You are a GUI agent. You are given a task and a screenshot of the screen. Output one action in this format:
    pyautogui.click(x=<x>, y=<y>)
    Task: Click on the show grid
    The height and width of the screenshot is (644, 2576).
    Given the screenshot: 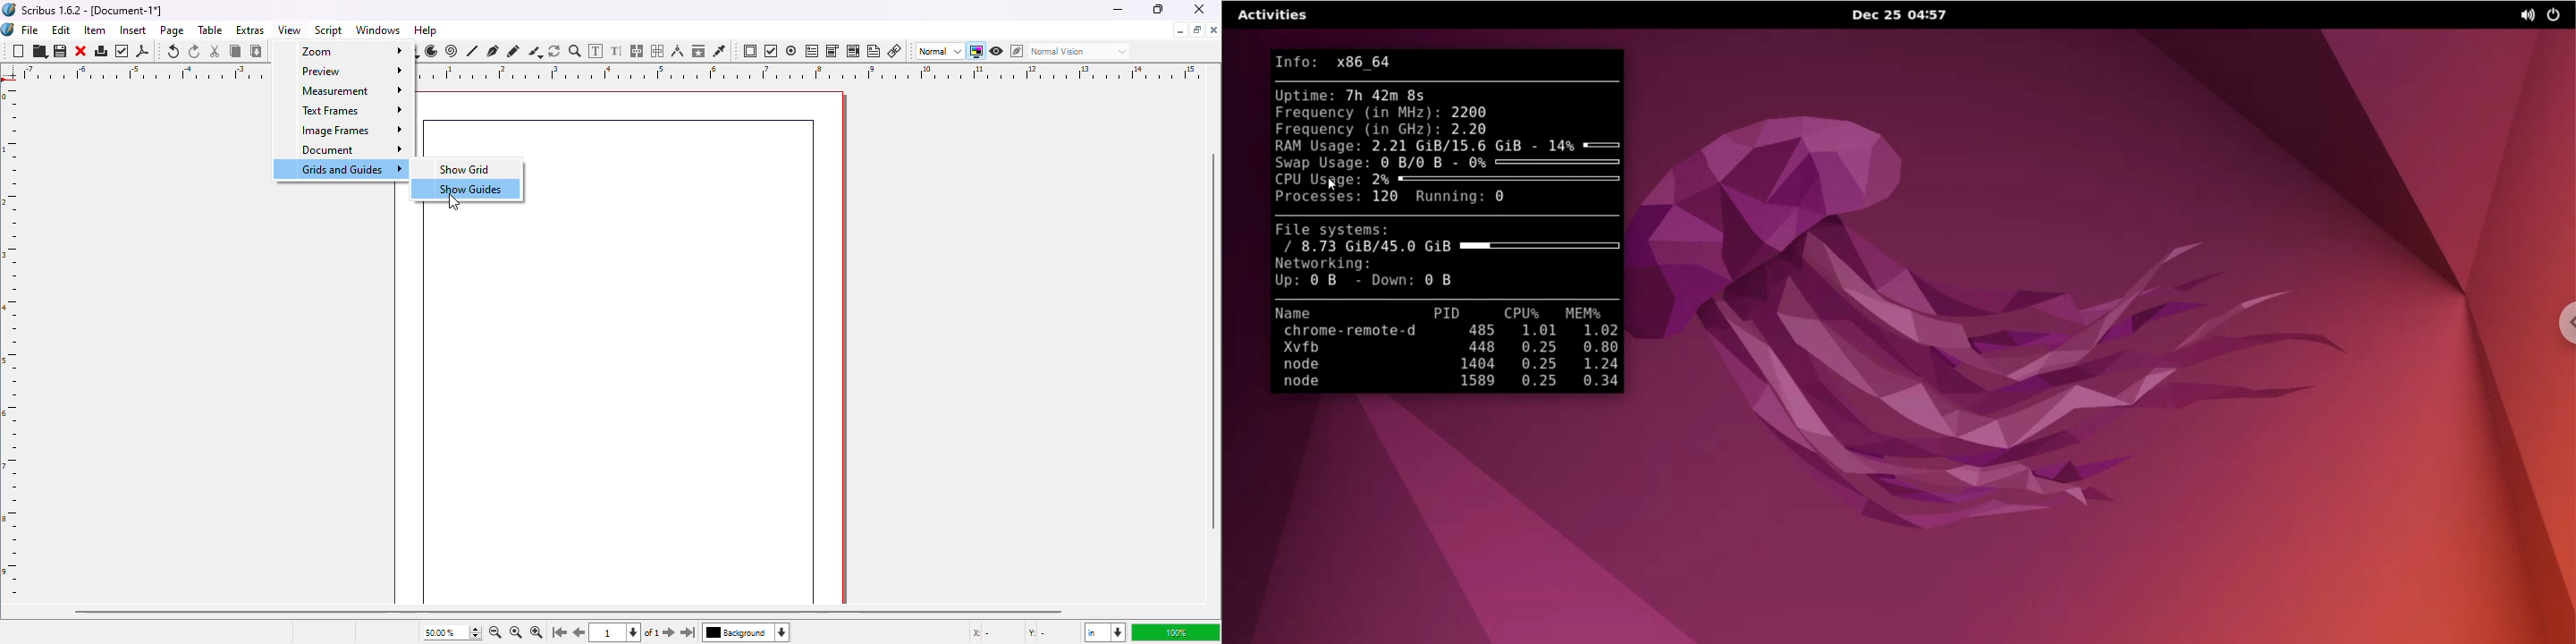 What is the action you would take?
    pyautogui.click(x=465, y=168)
    